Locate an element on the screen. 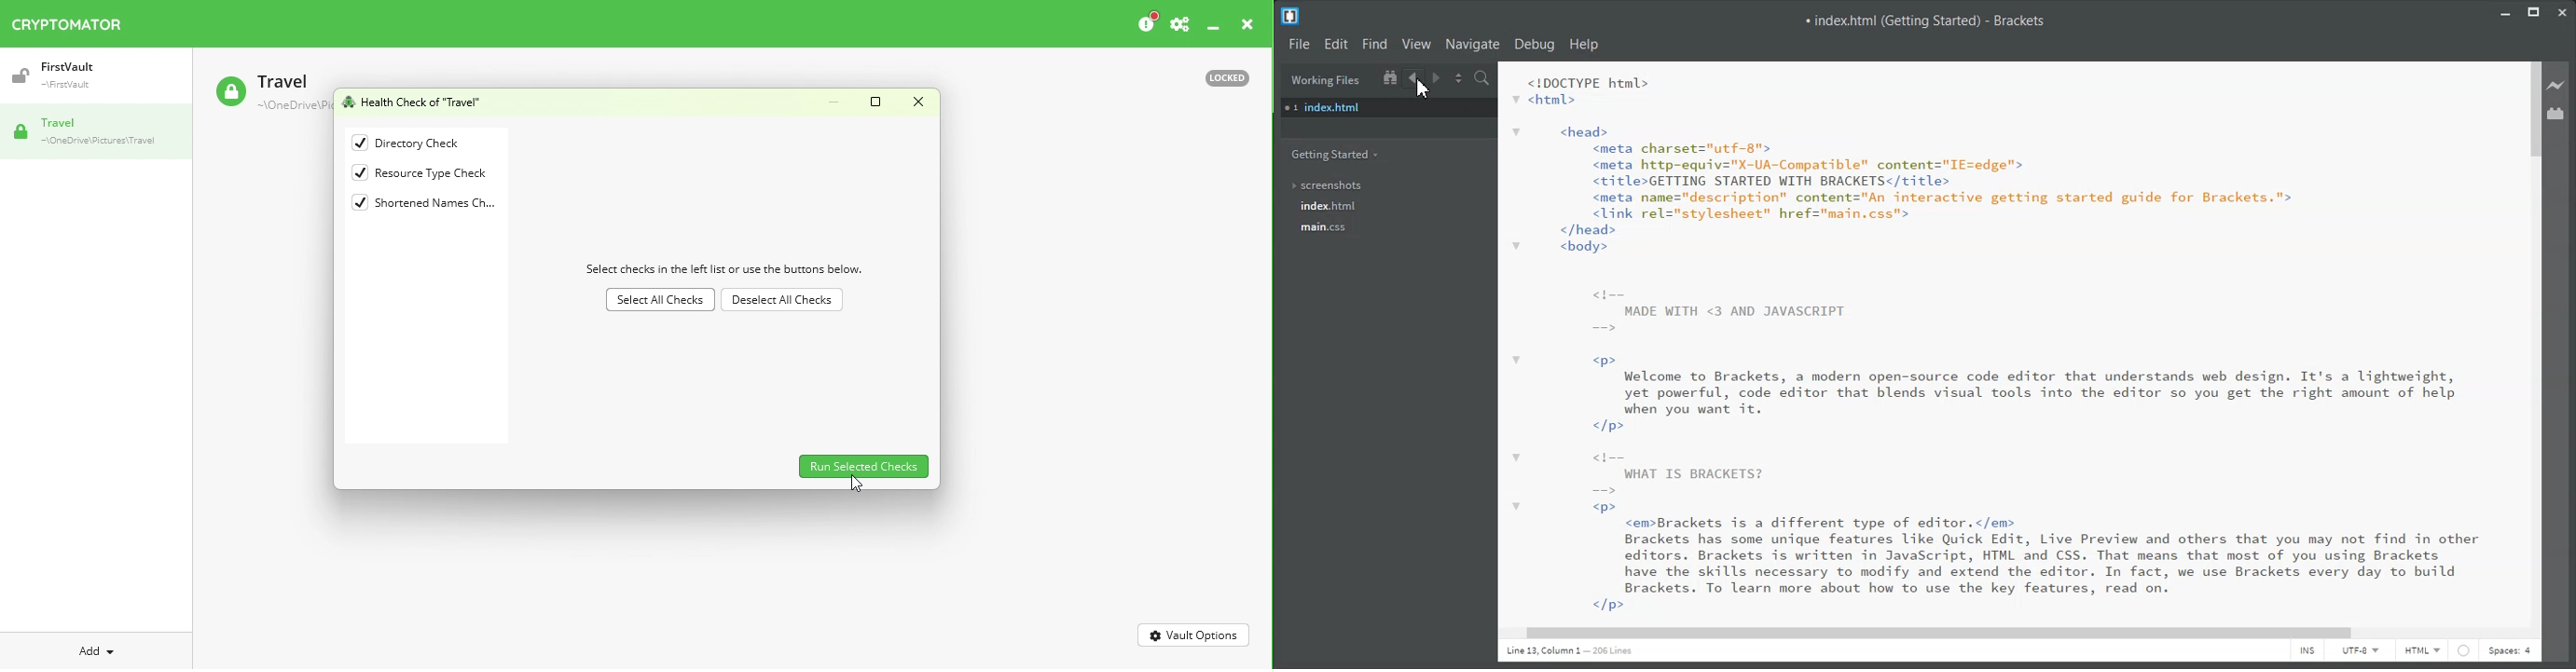  File is located at coordinates (1299, 43).